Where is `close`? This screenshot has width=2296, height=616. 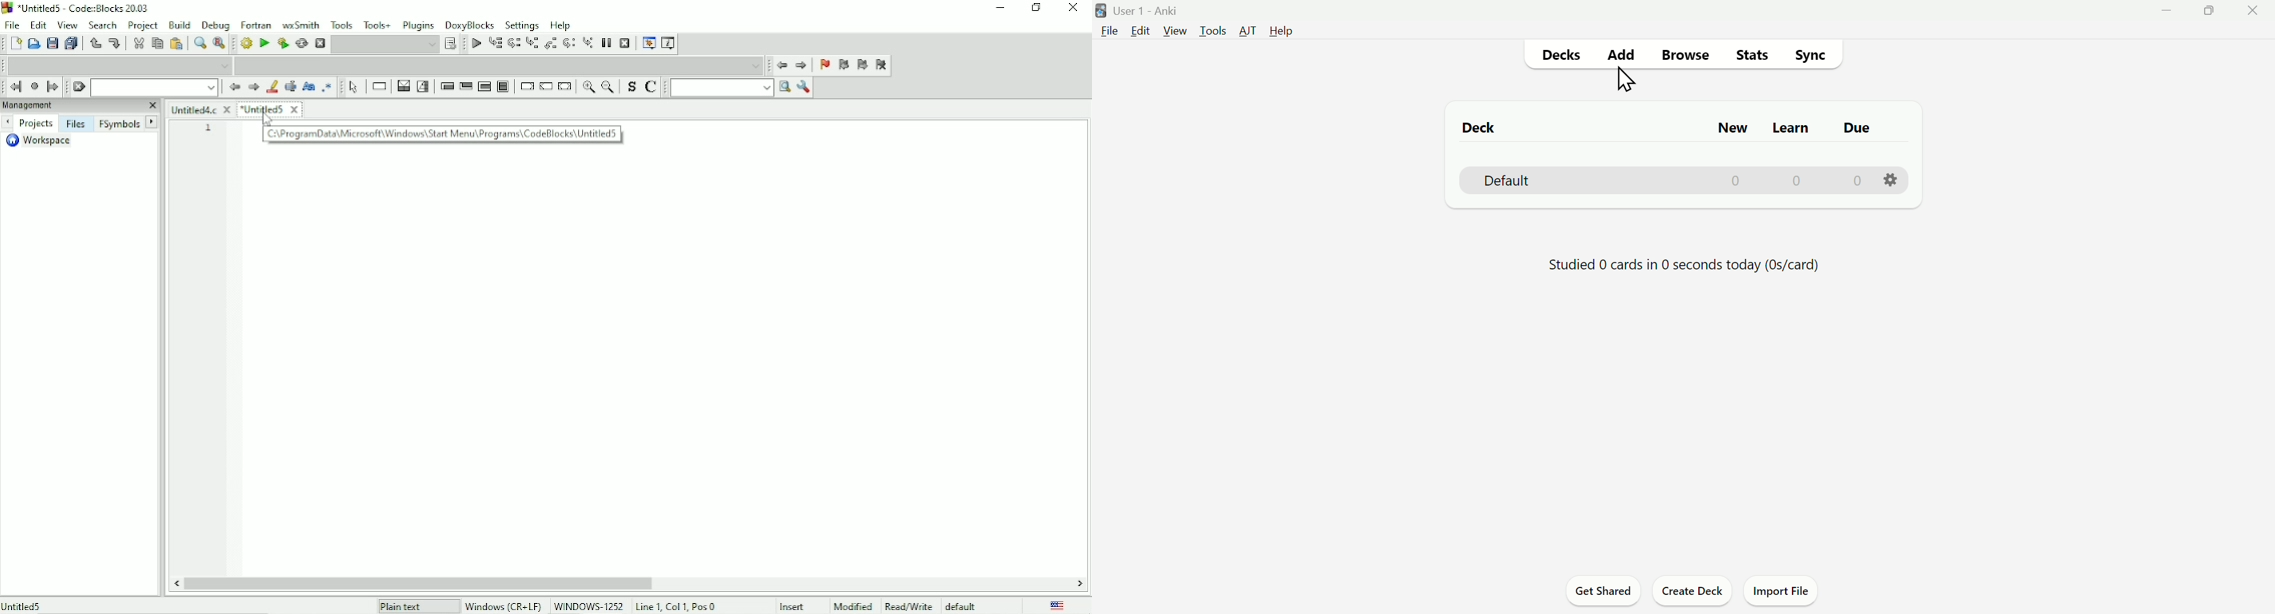 close is located at coordinates (152, 106).